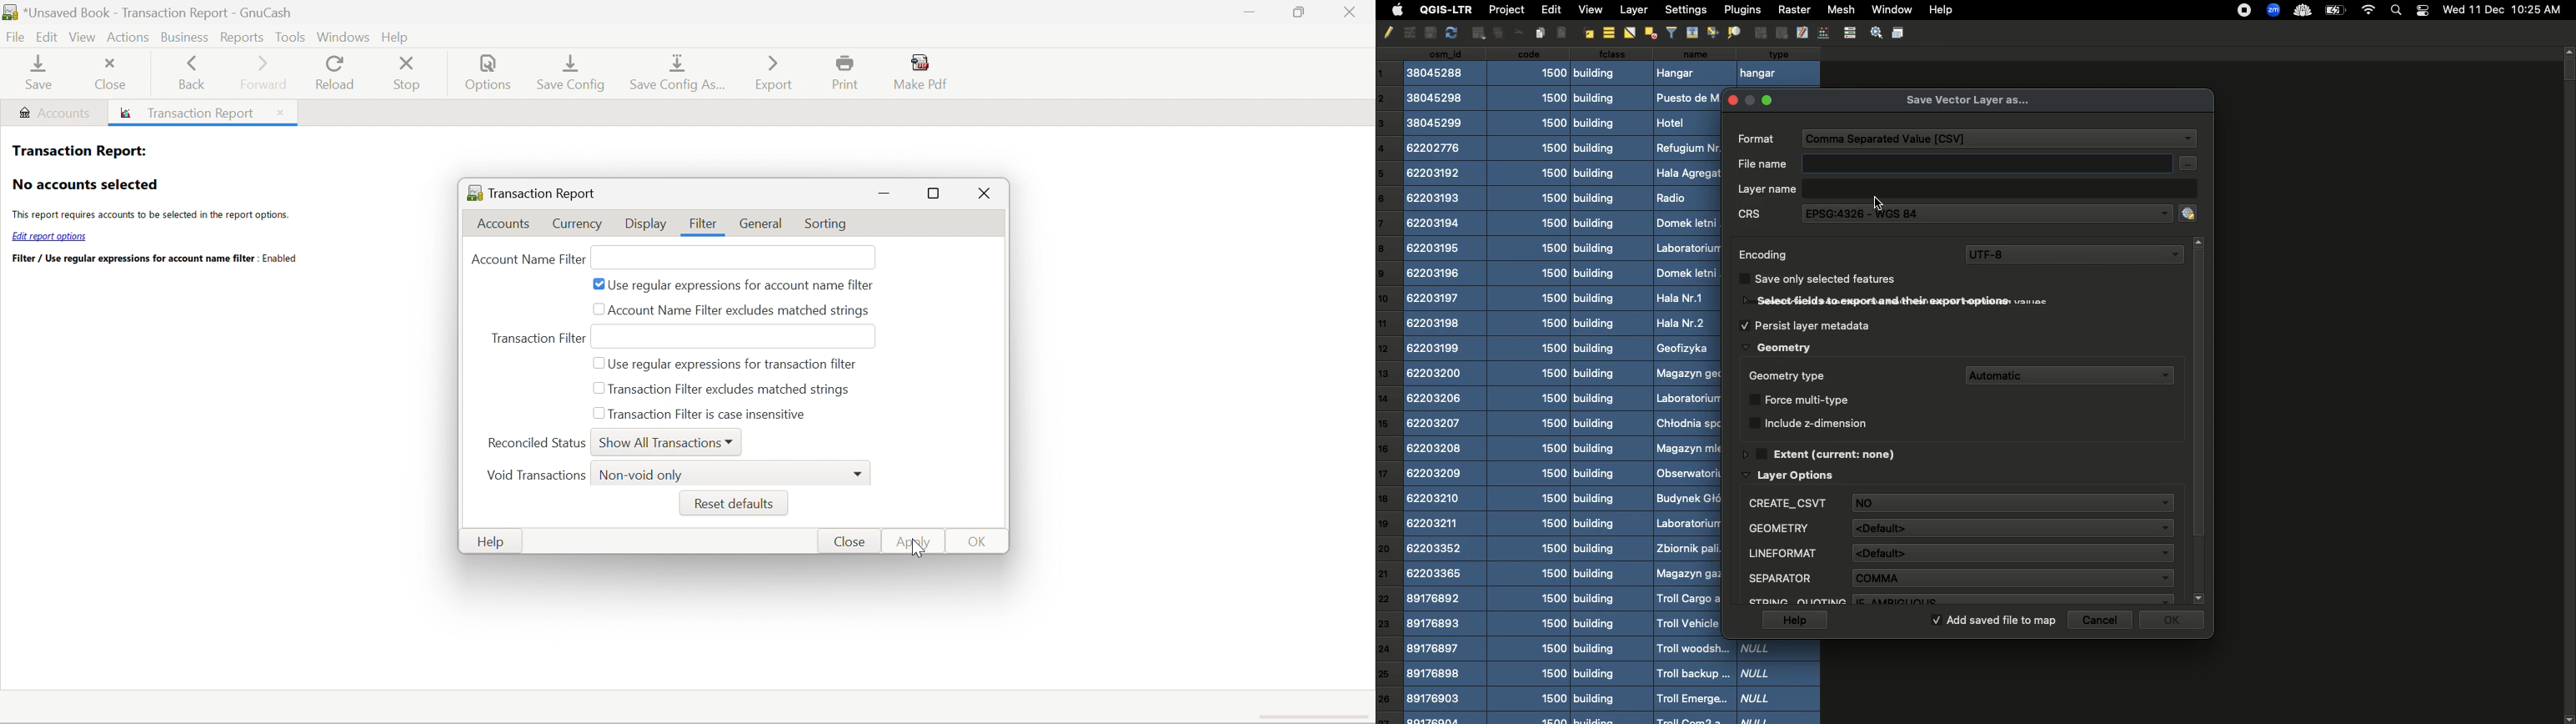 The image size is (2576, 728). I want to click on Save Config, so click(573, 72).